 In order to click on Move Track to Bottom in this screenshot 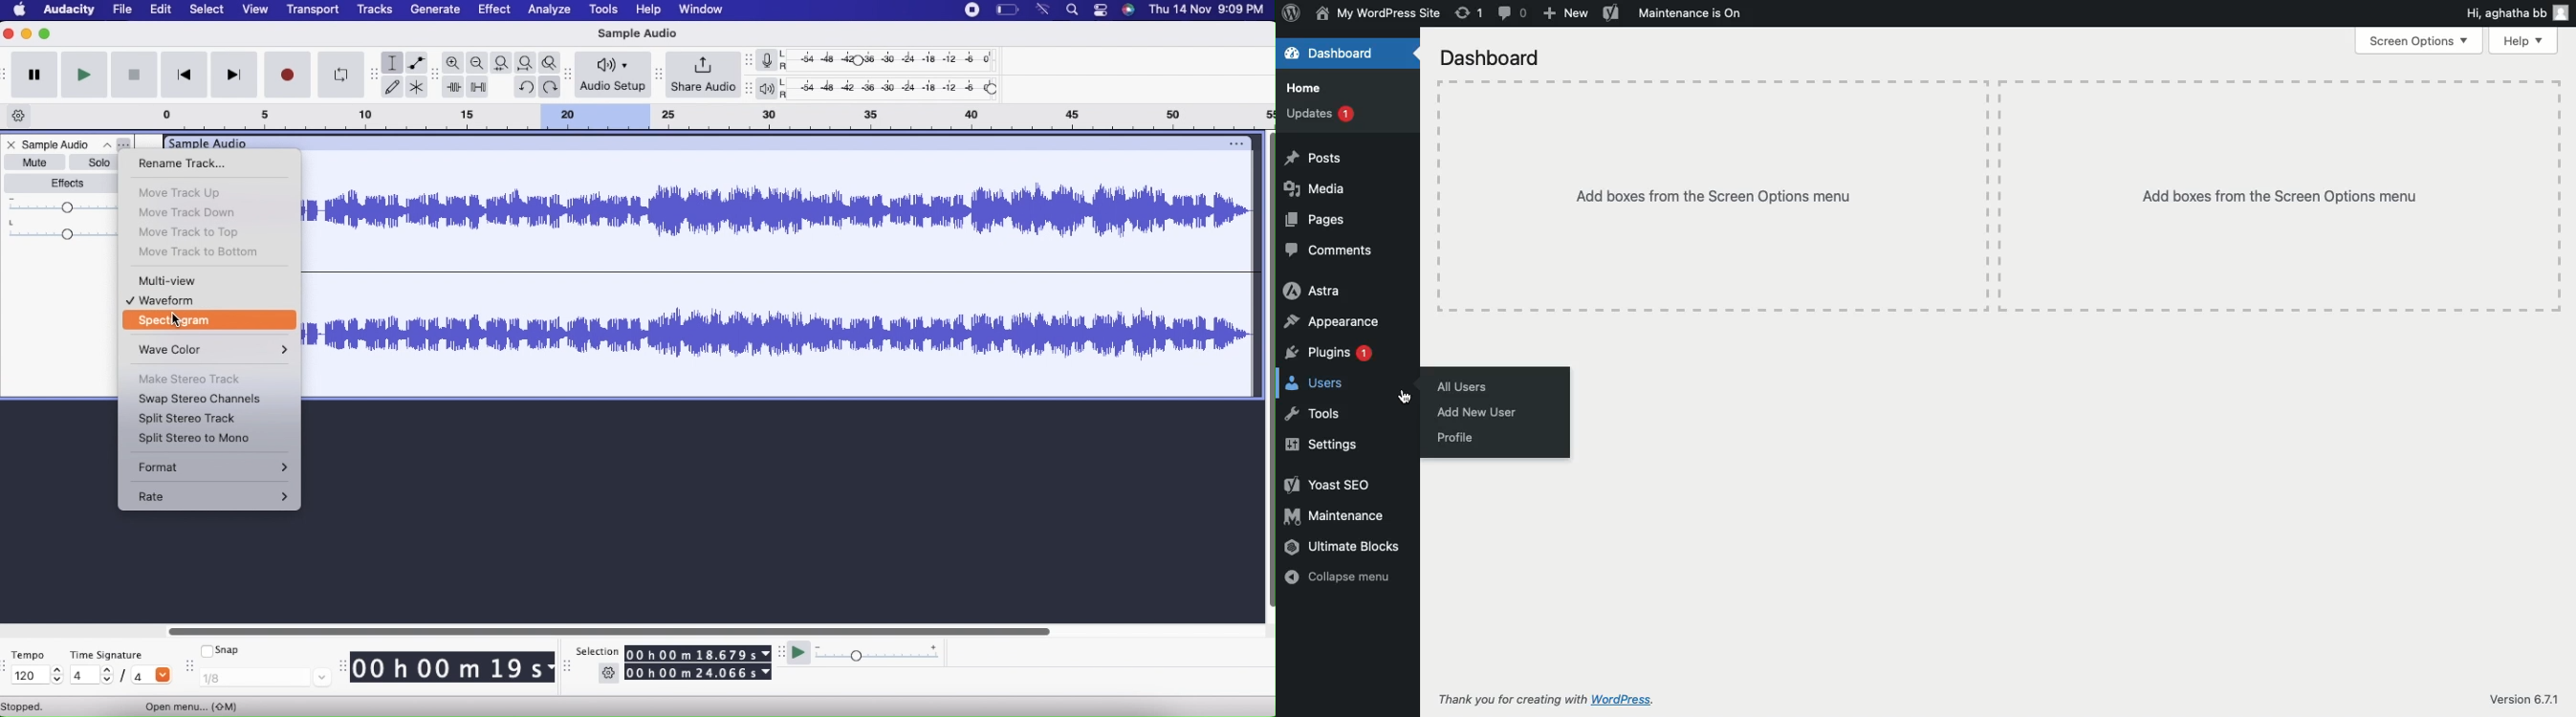, I will do `click(200, 253)`.